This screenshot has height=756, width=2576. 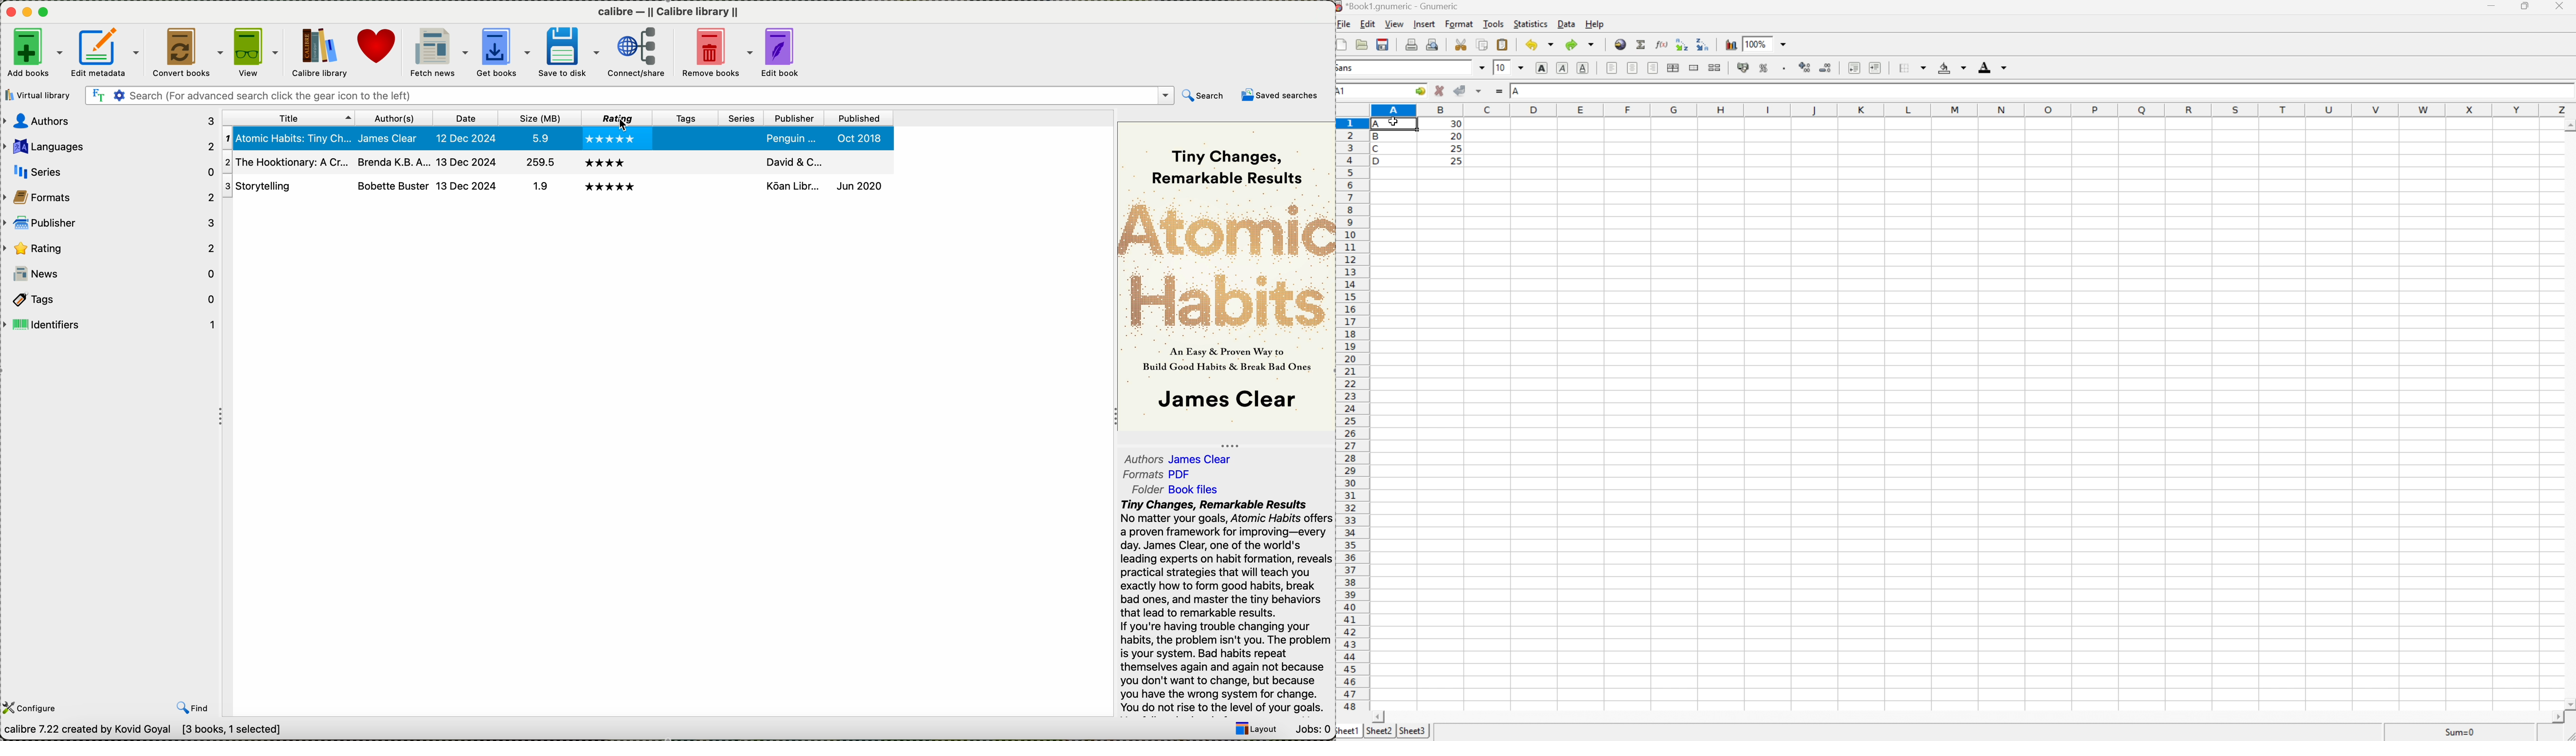 What do you see at coordinates (682, 161) in the screenshot?
I see `tags` at bounding box center [682, 161].